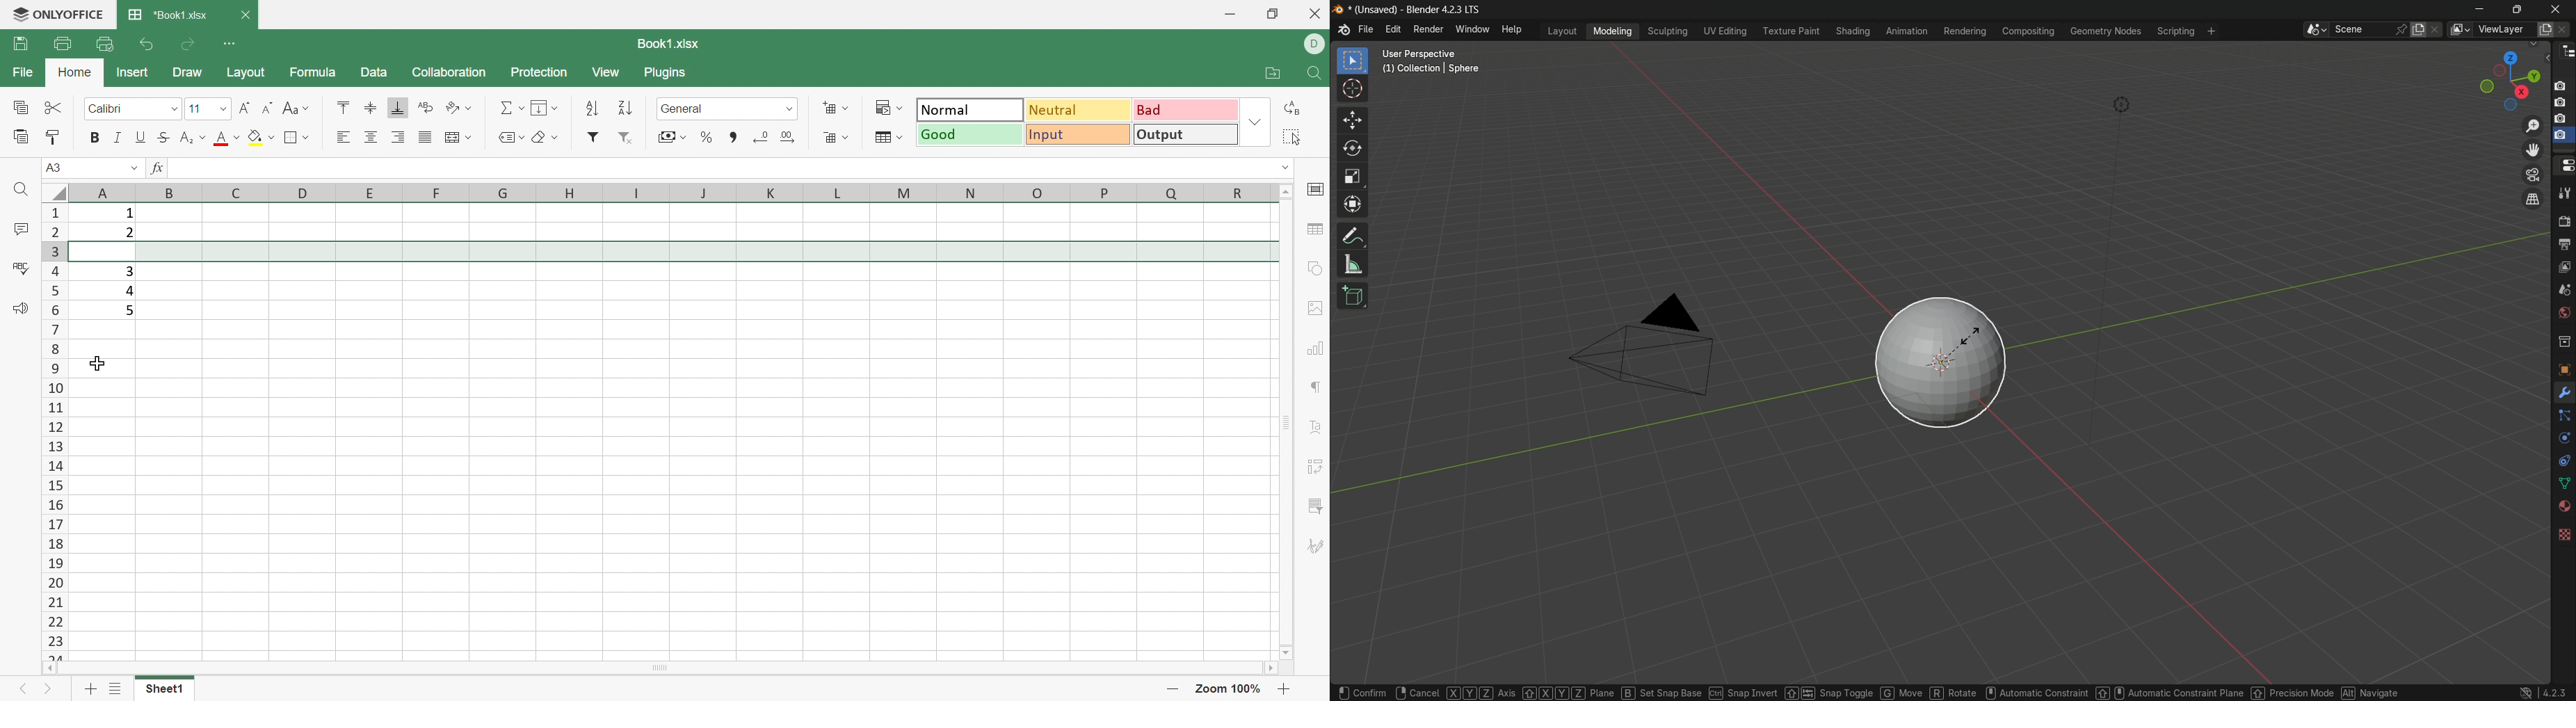 Image resolution: width=2576 pixels, height=728 pixels. I want to click on physics, so click(2563, 439).